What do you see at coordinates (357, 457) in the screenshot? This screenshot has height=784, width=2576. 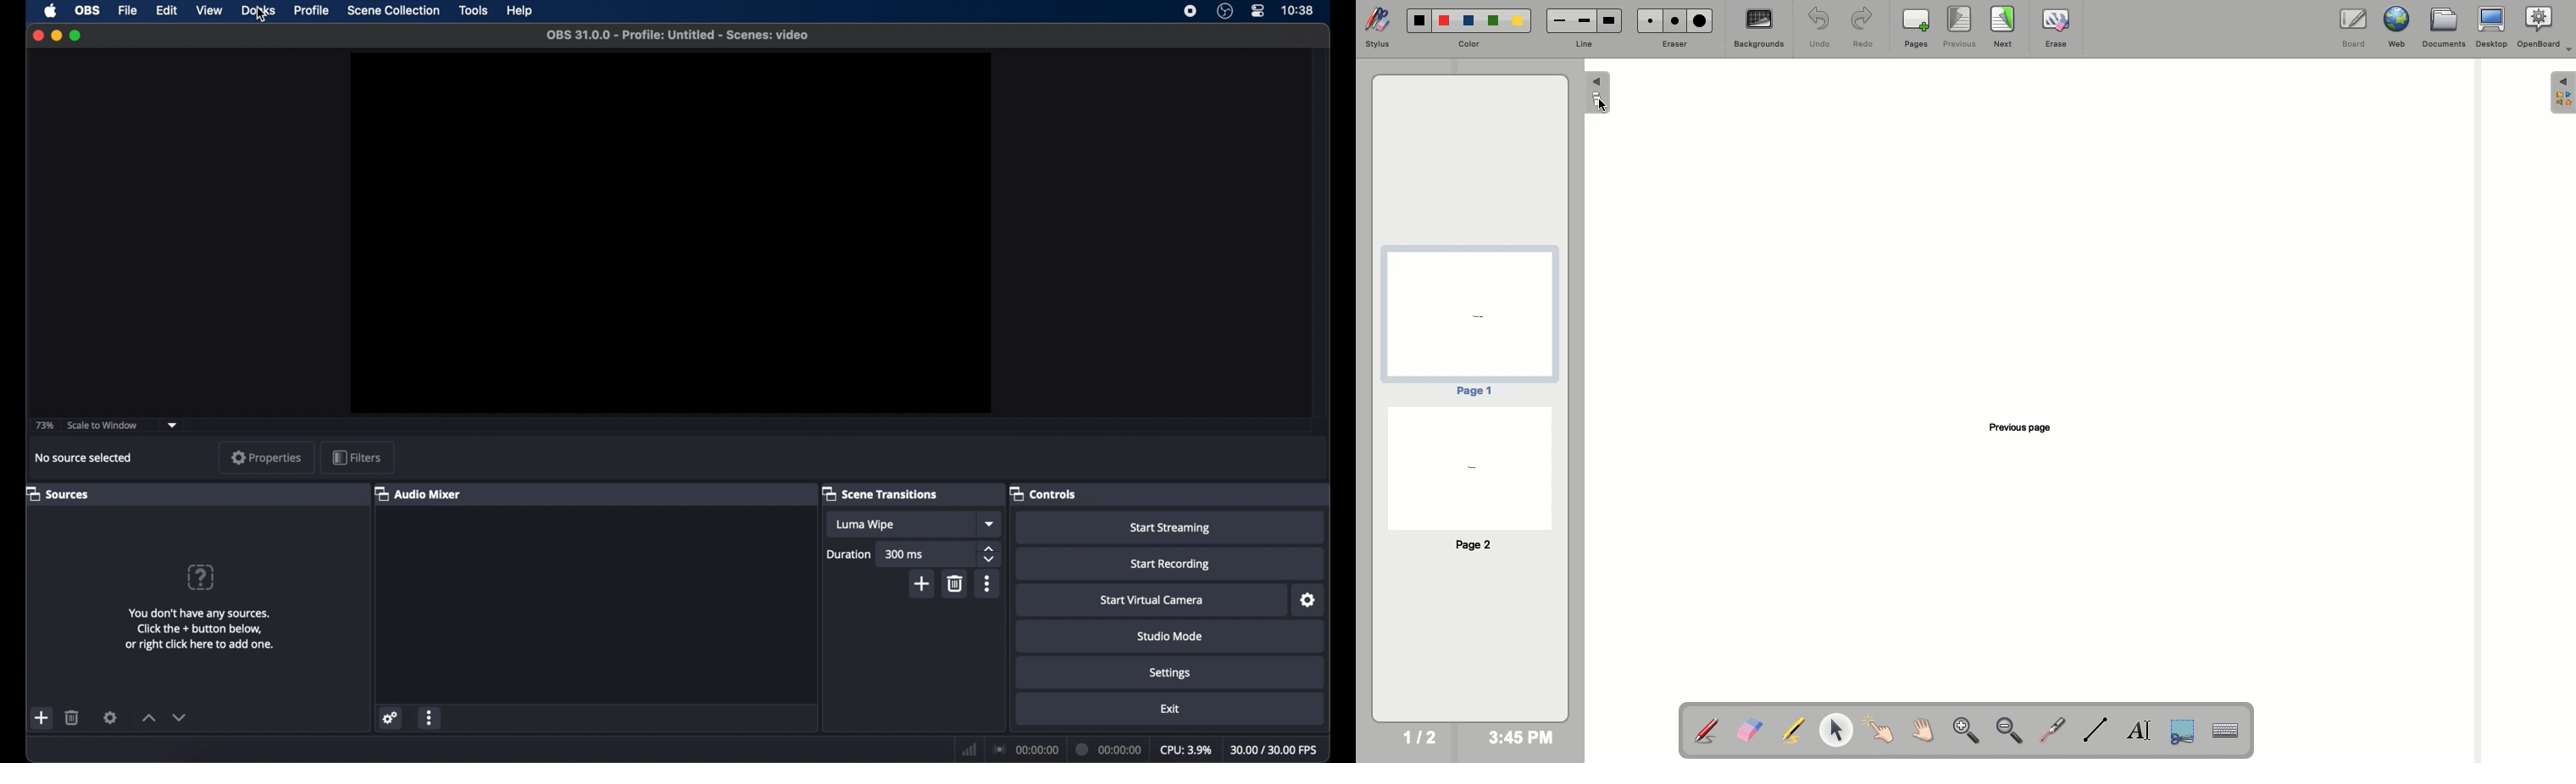 I see `filters` at bounding box center [357, 457].